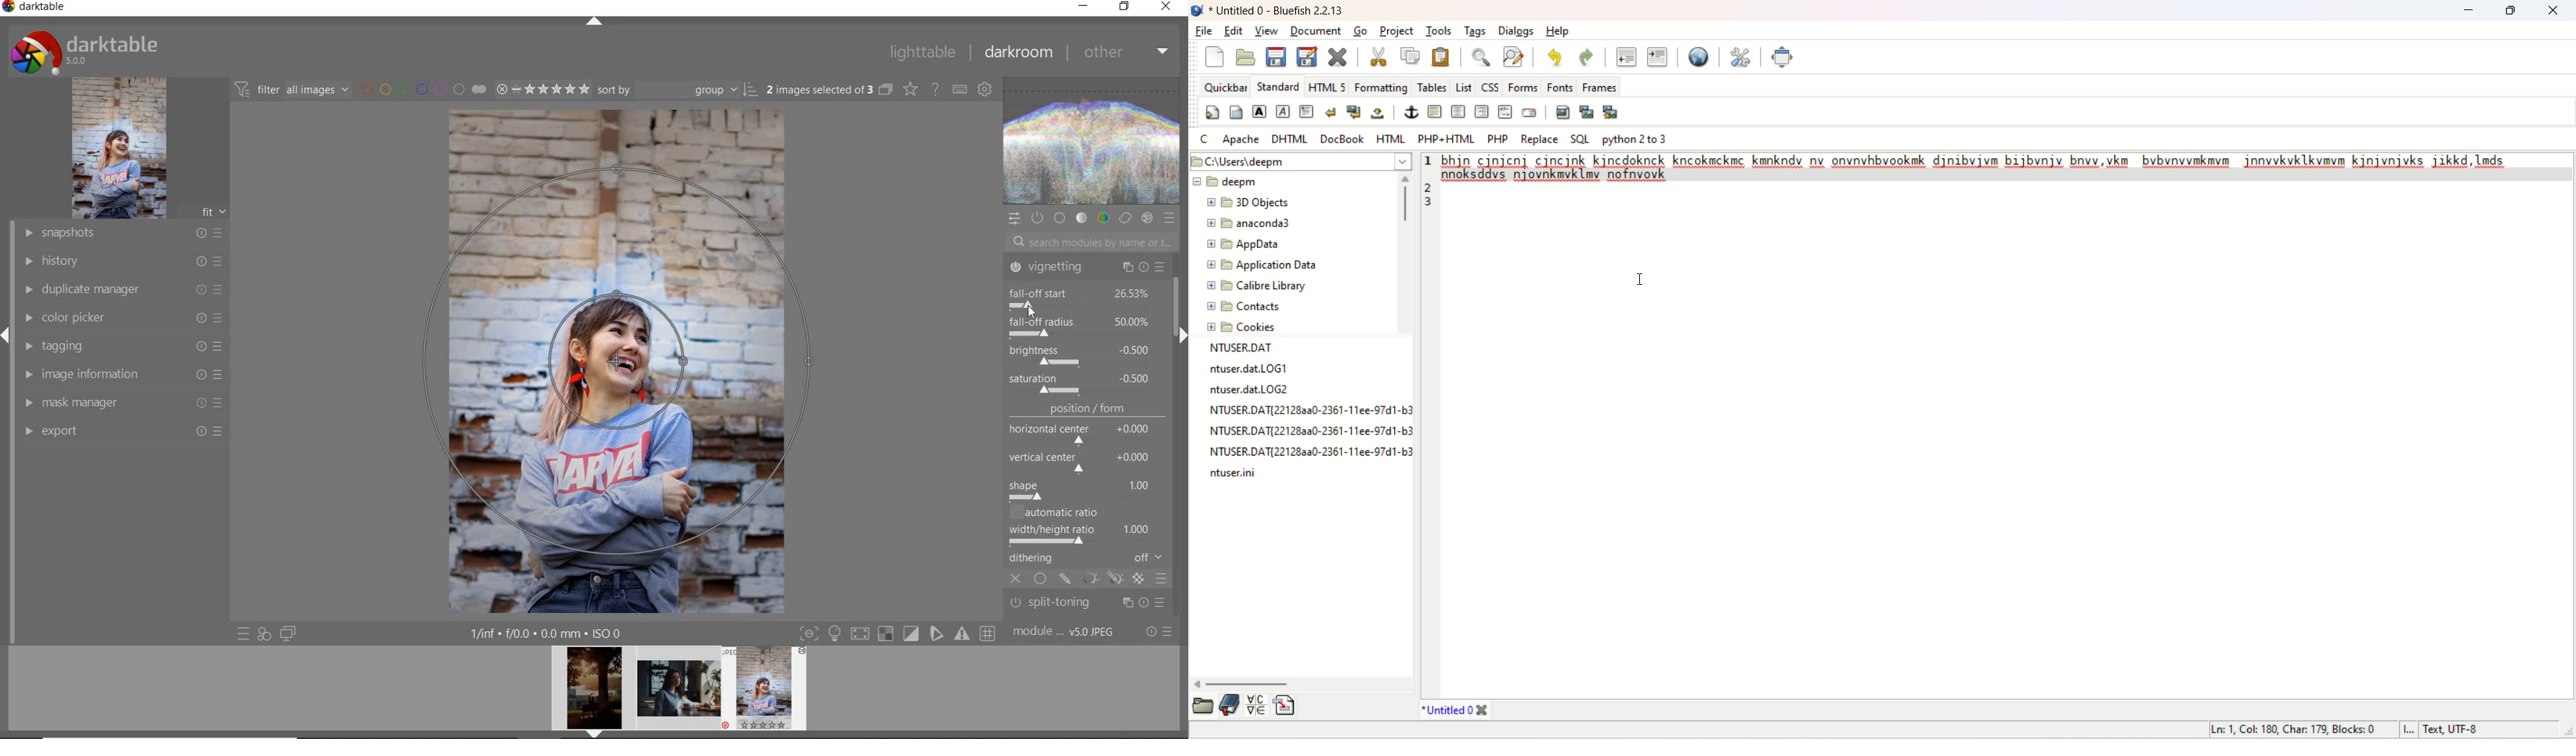 The width and height of the screenshot is (2576, 756). What do you see at coordinates (122, 234) in the screenshot?
I see `snapshots` at bounding box center [122, 234].